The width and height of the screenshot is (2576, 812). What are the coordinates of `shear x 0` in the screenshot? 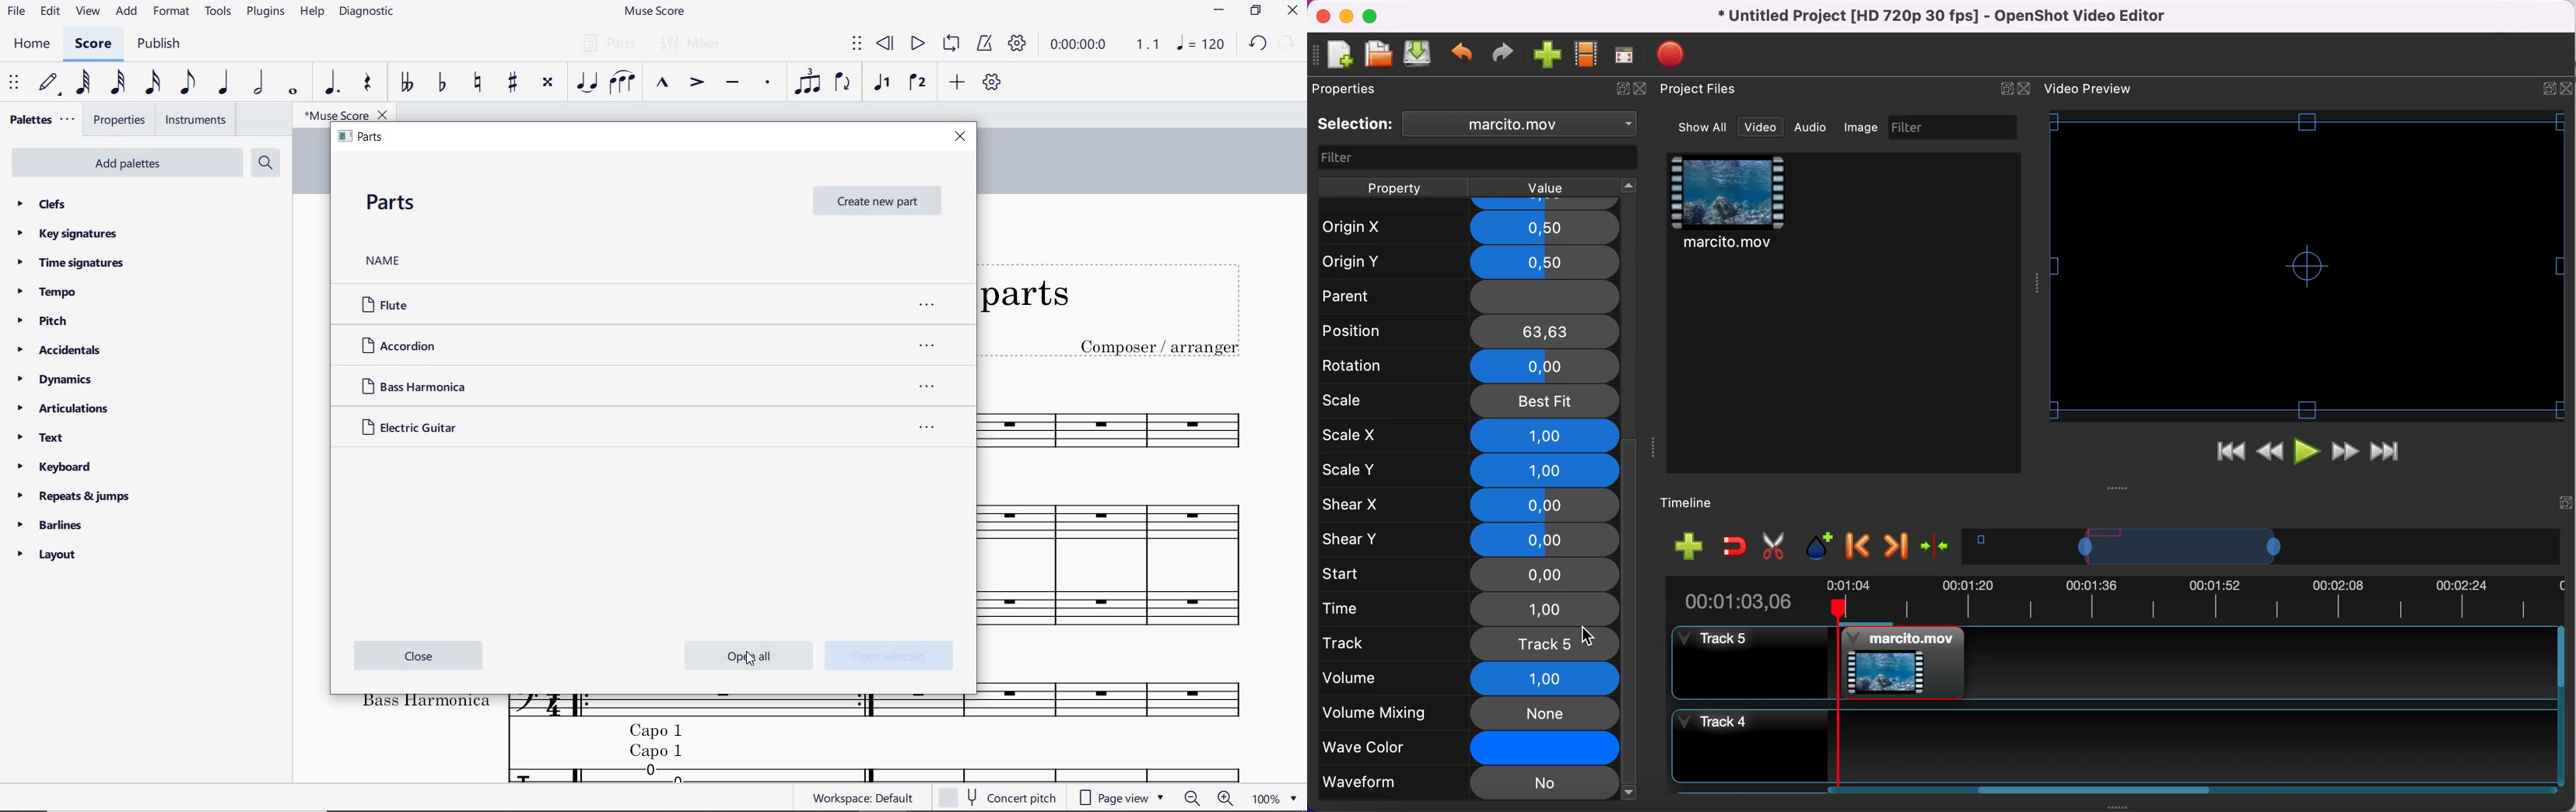 It's located at (1469, 505).